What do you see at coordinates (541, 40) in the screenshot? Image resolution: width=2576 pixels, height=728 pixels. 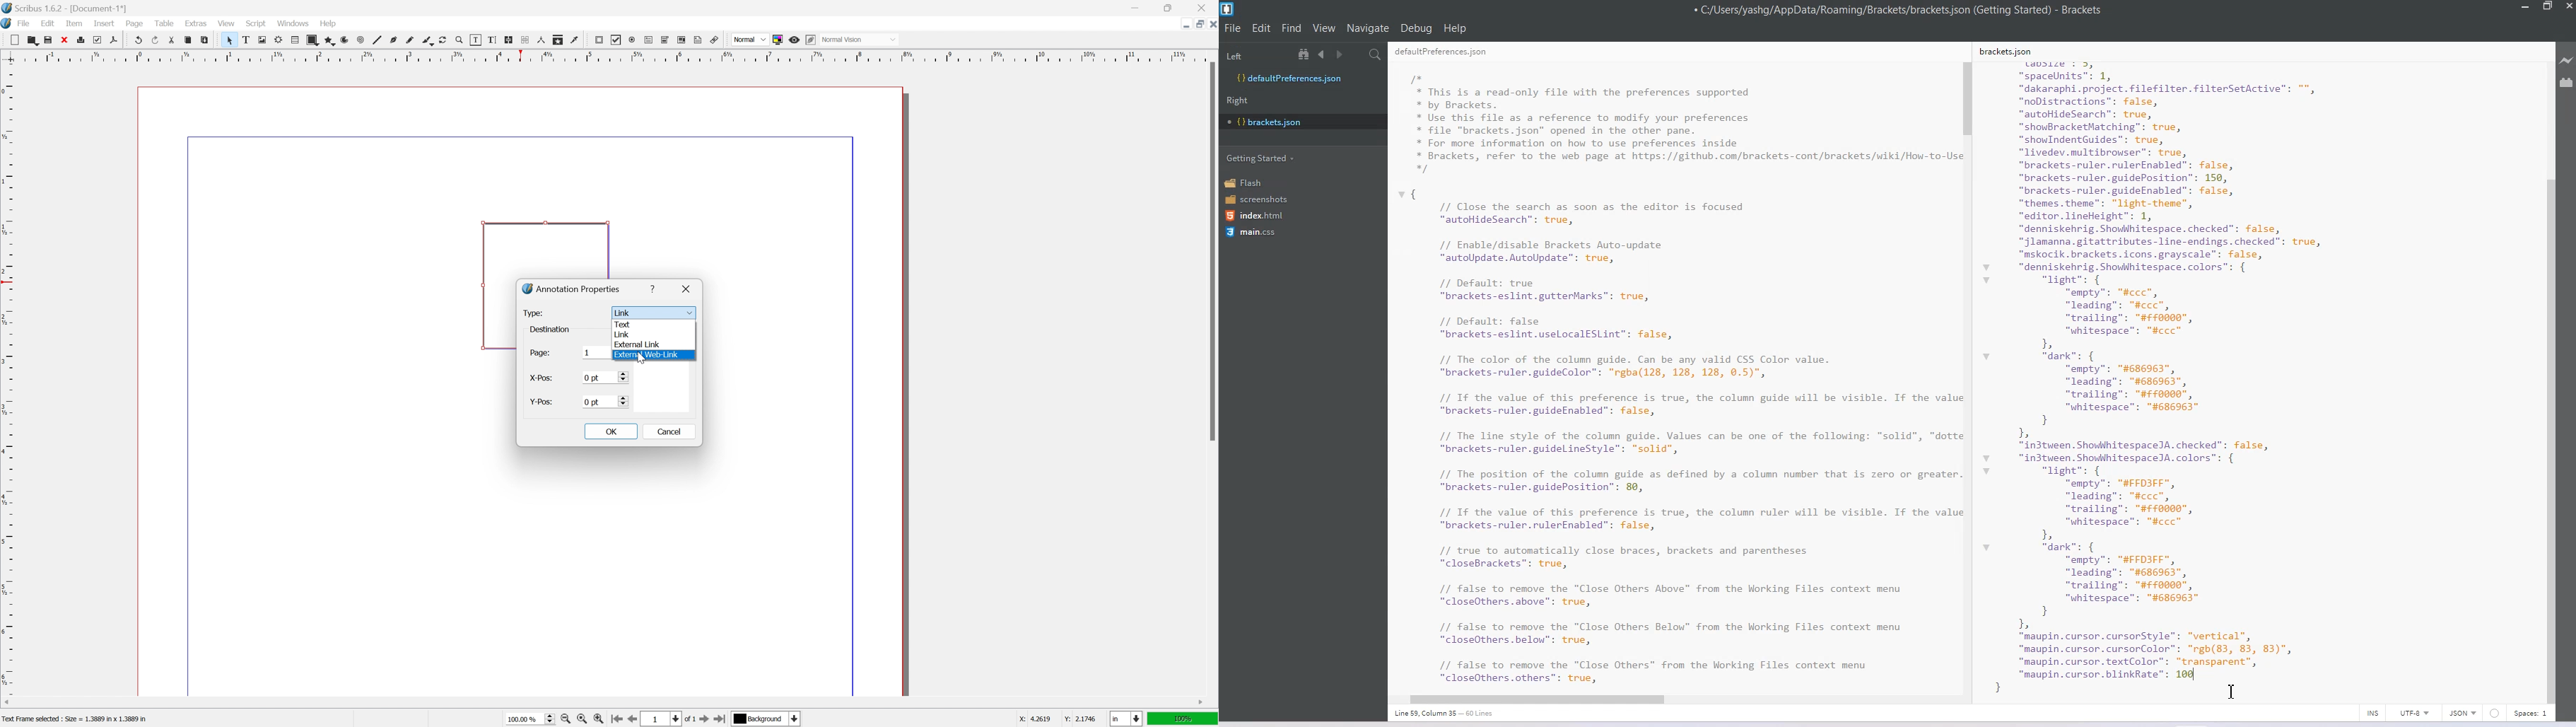 I see `measurements` at bounding box center [541, 40].